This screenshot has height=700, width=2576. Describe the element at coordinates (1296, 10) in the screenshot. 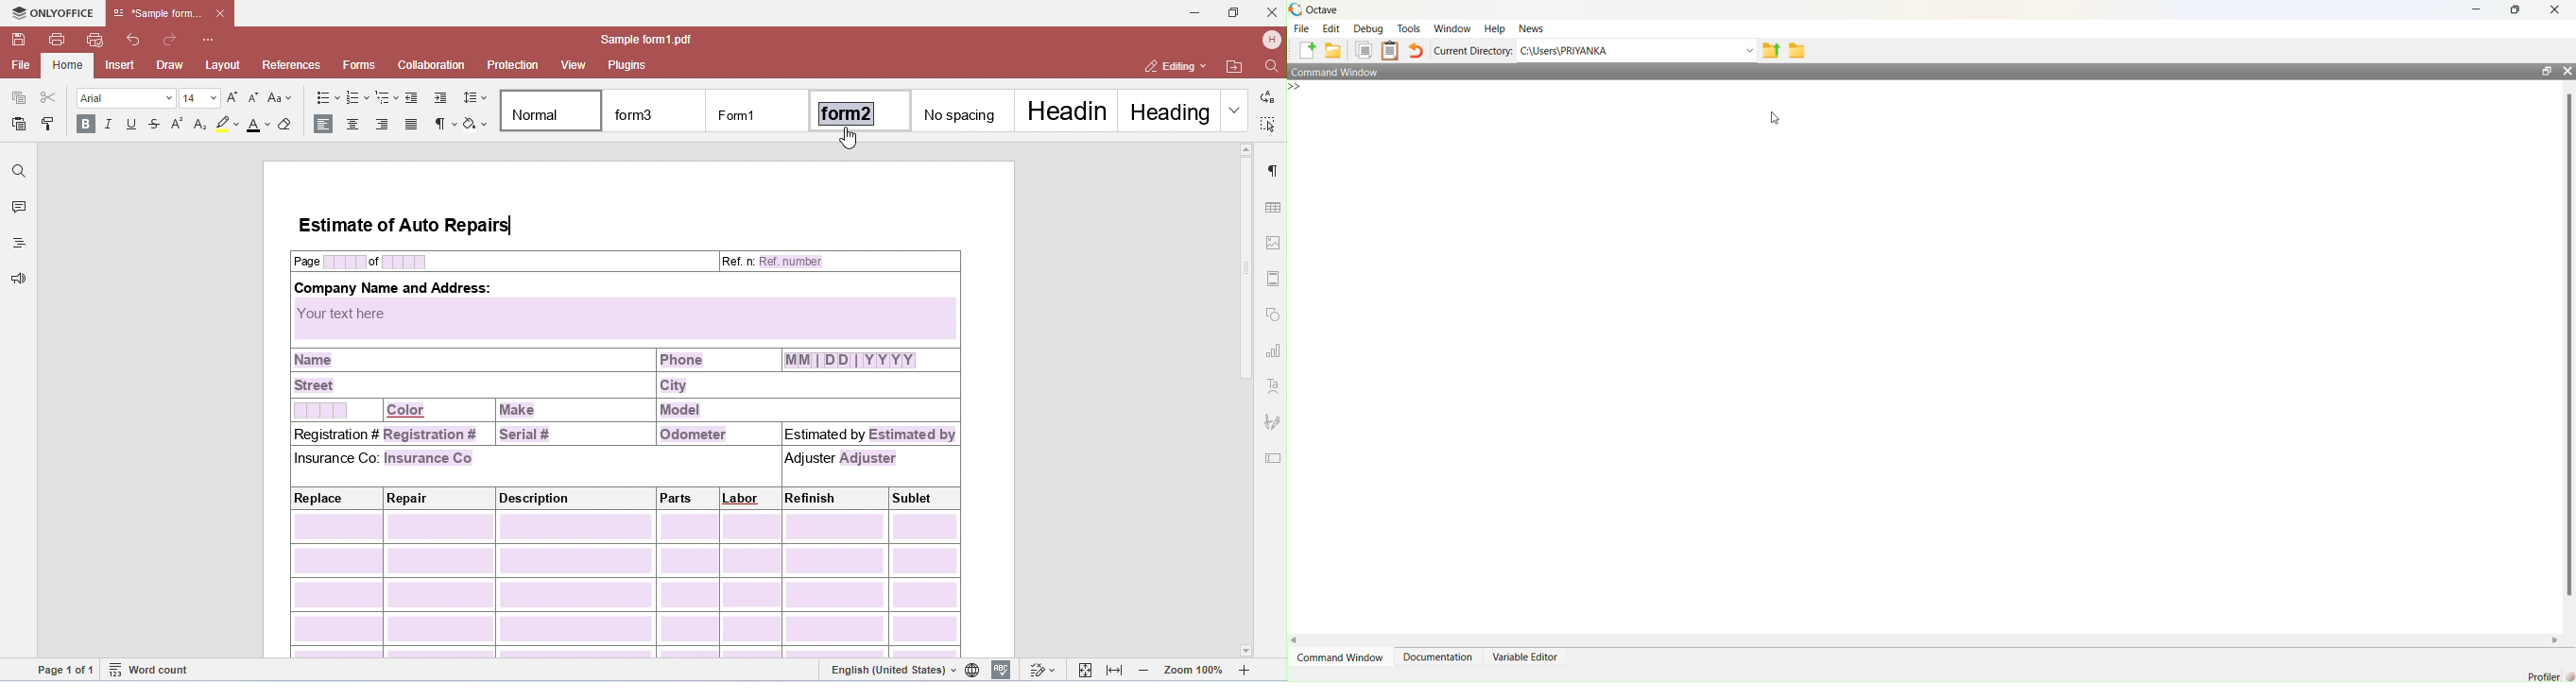

I see `logo` at that location.